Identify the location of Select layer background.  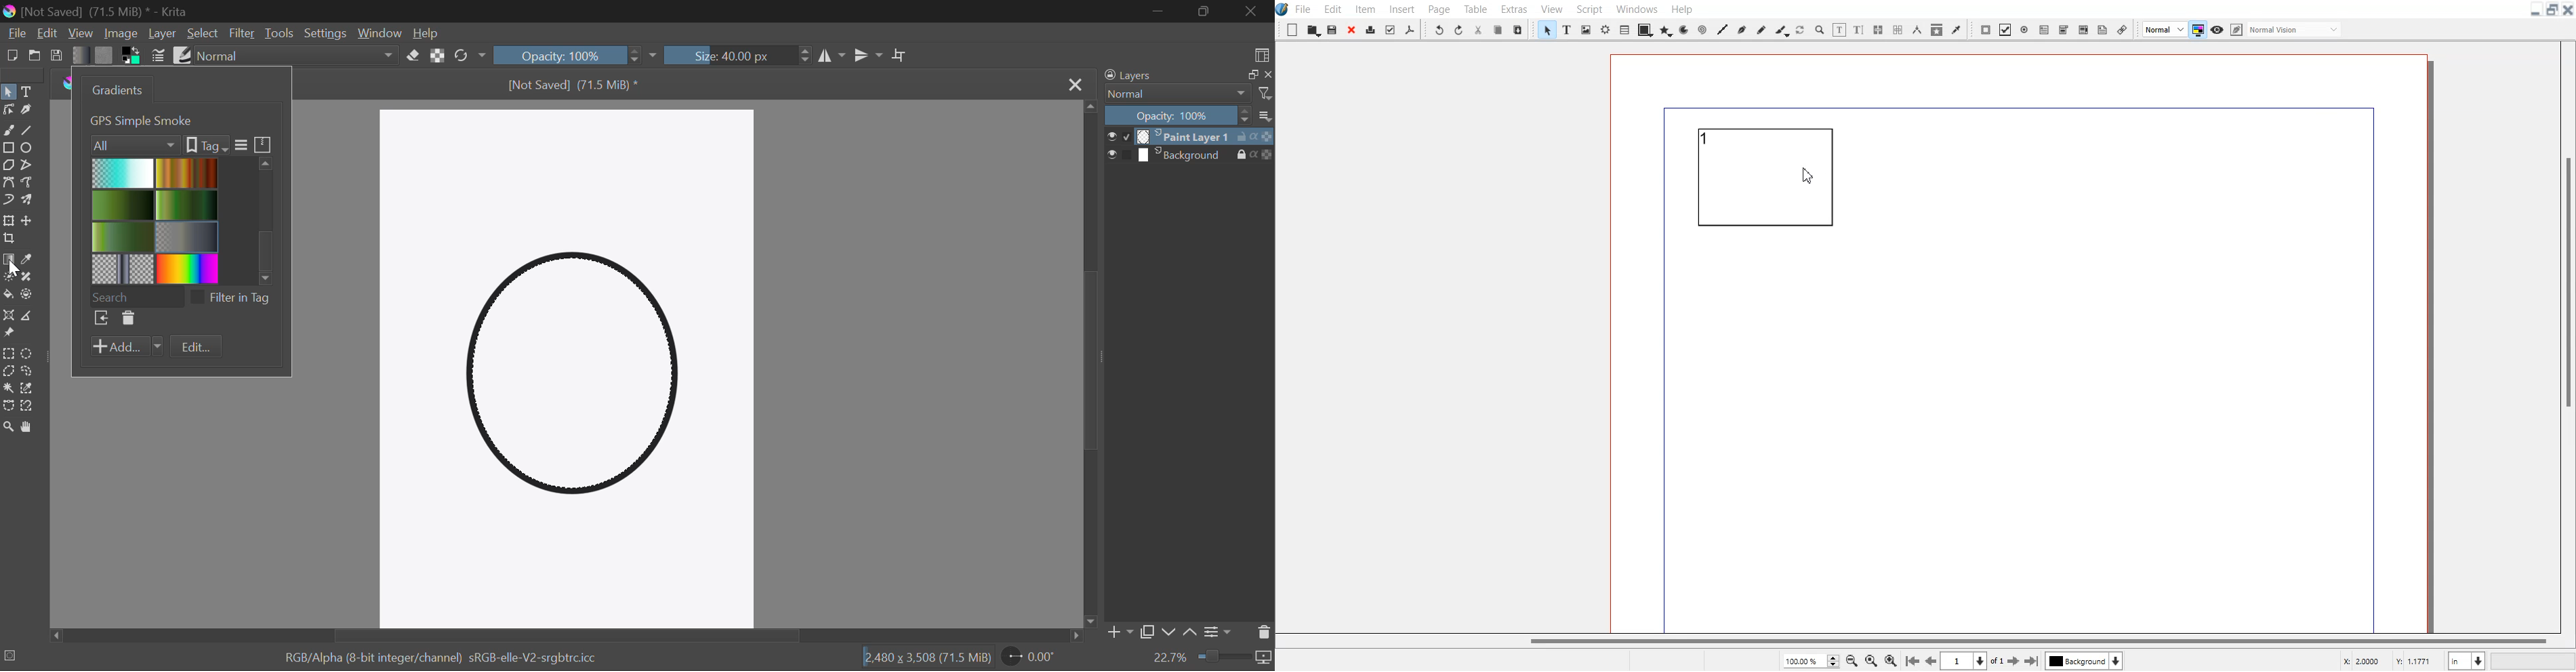
(2083, 661).